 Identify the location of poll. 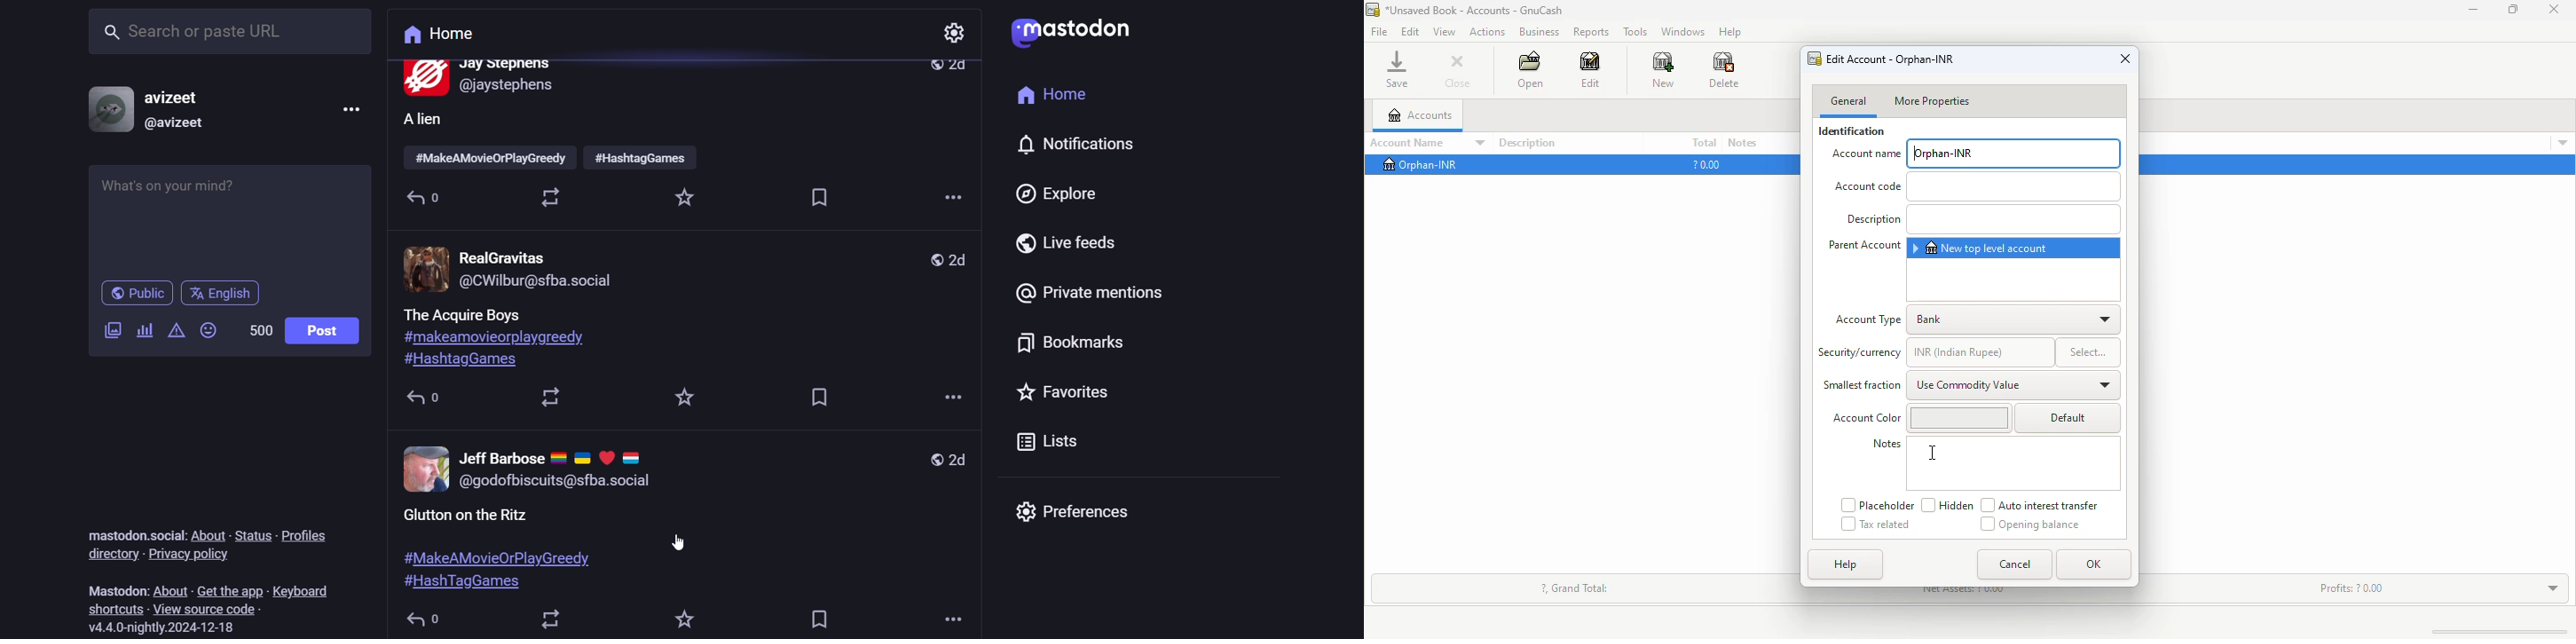
(147, 332).